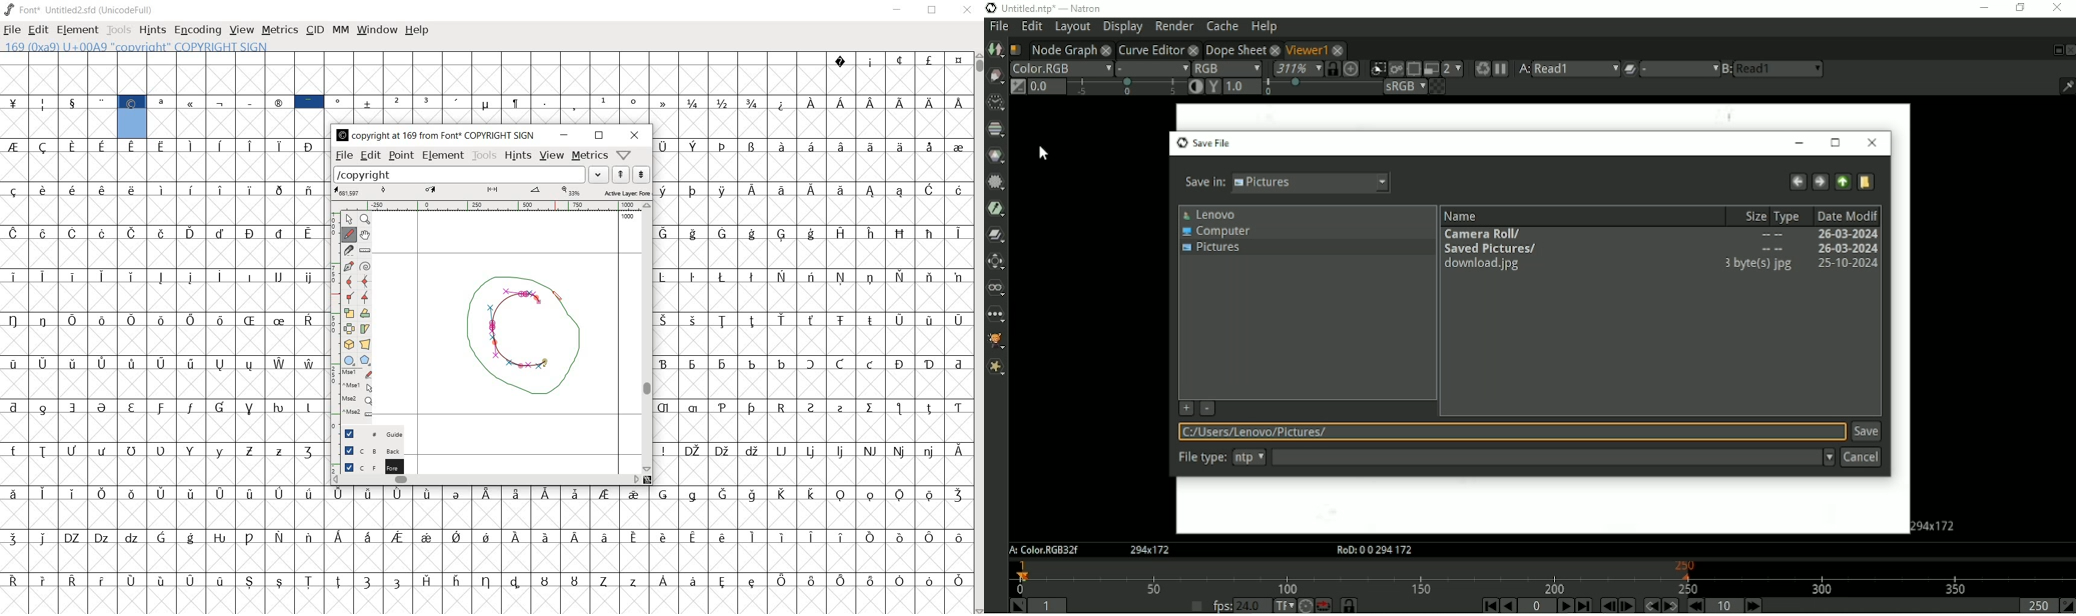  Describe the element at coordinates (352, 297) in the screenshot. I see `Add a corner point` at that location.